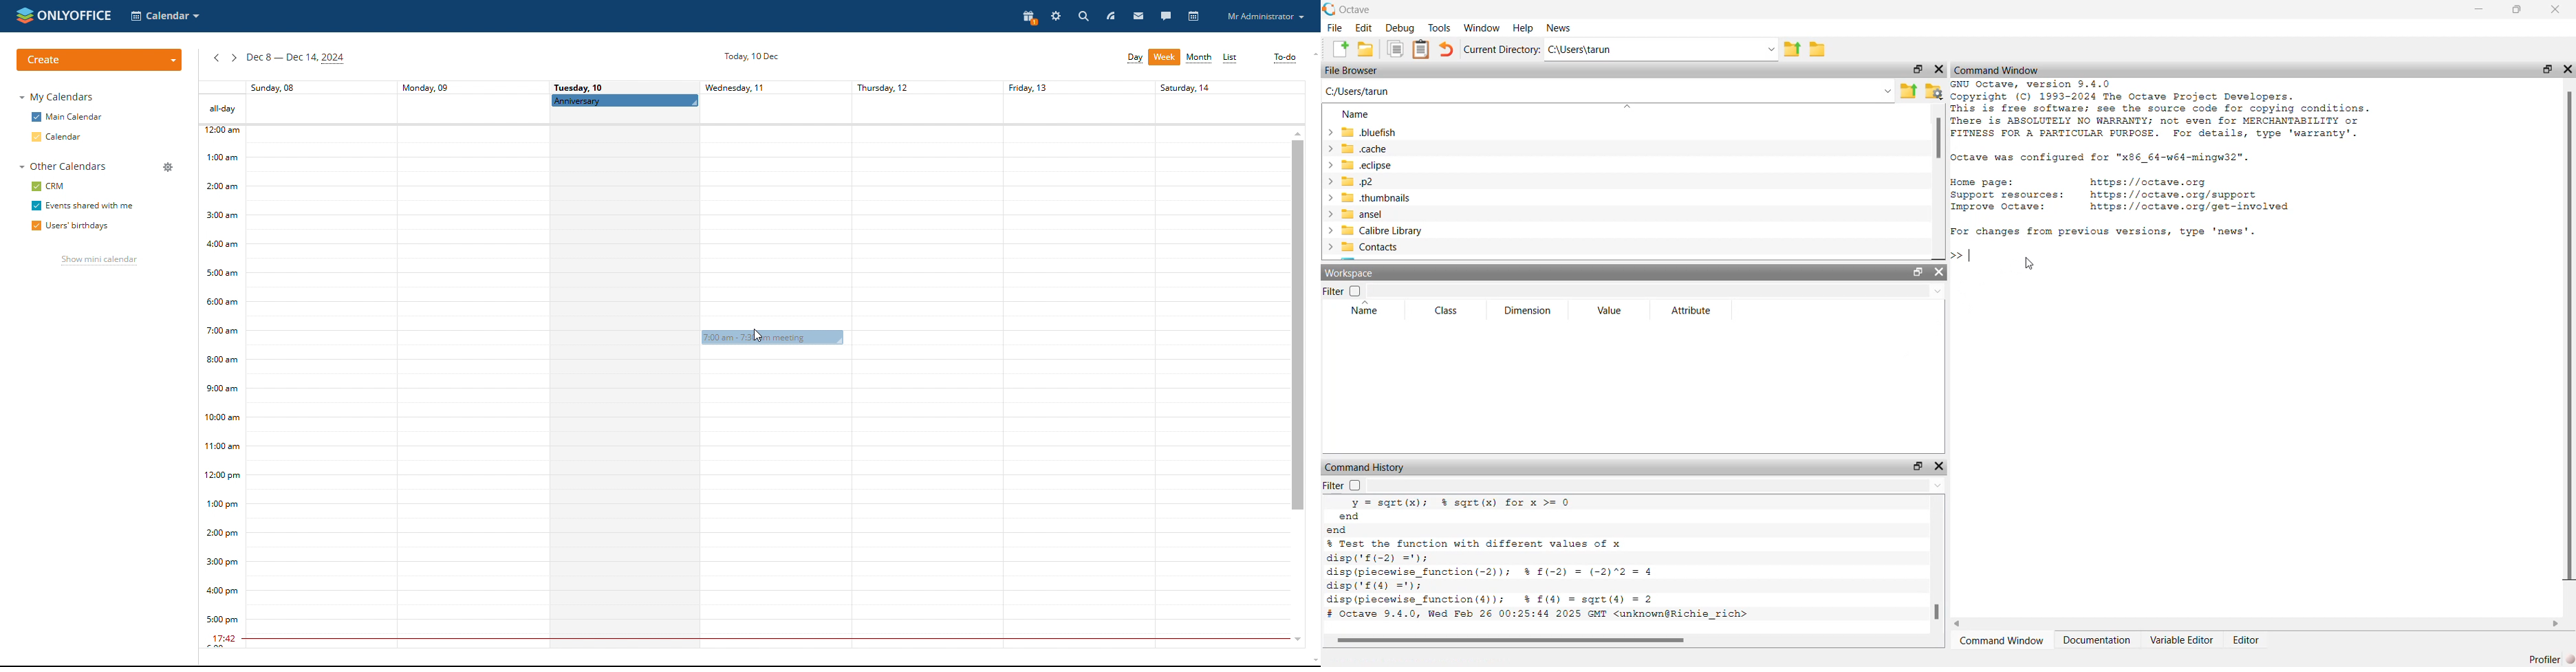 This screenshot has height=672, width=2576. What do you see at coordinates (1421, 48) in the screenshot?
I see `Paste` at bounding box center [1421, 48].